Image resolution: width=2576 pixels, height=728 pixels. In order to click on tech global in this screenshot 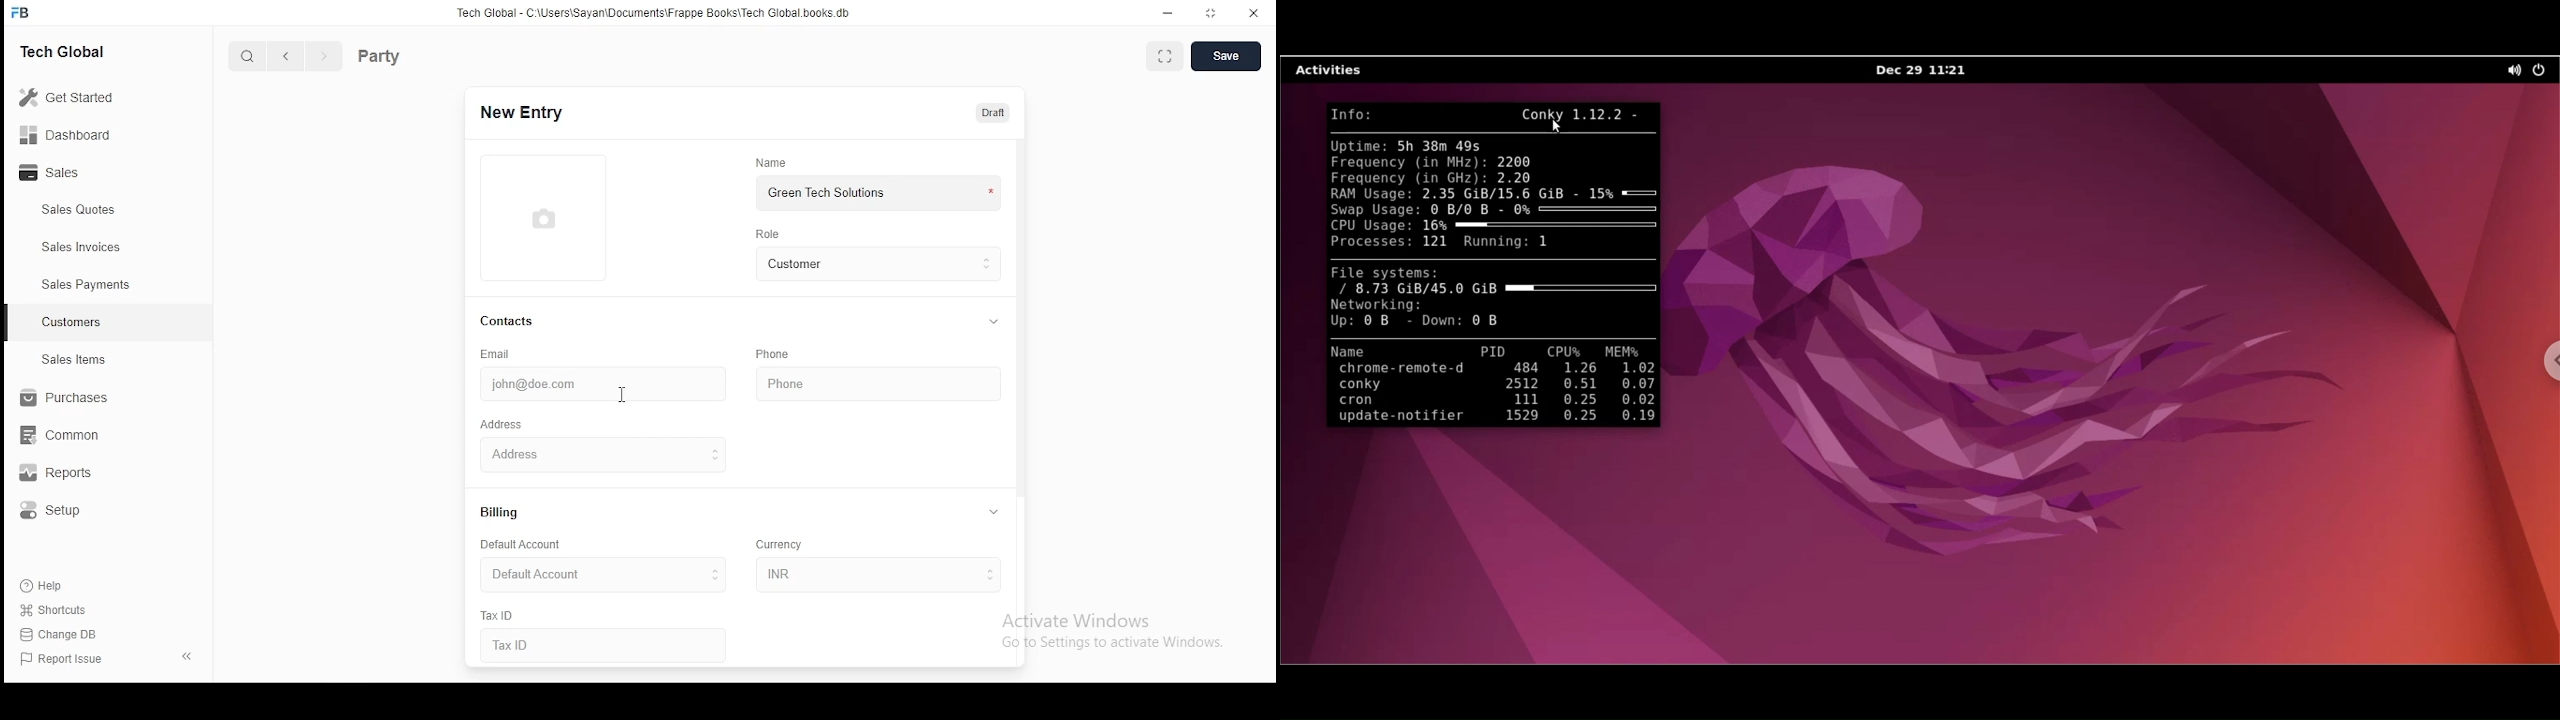, I will do `click(67, 50)`.